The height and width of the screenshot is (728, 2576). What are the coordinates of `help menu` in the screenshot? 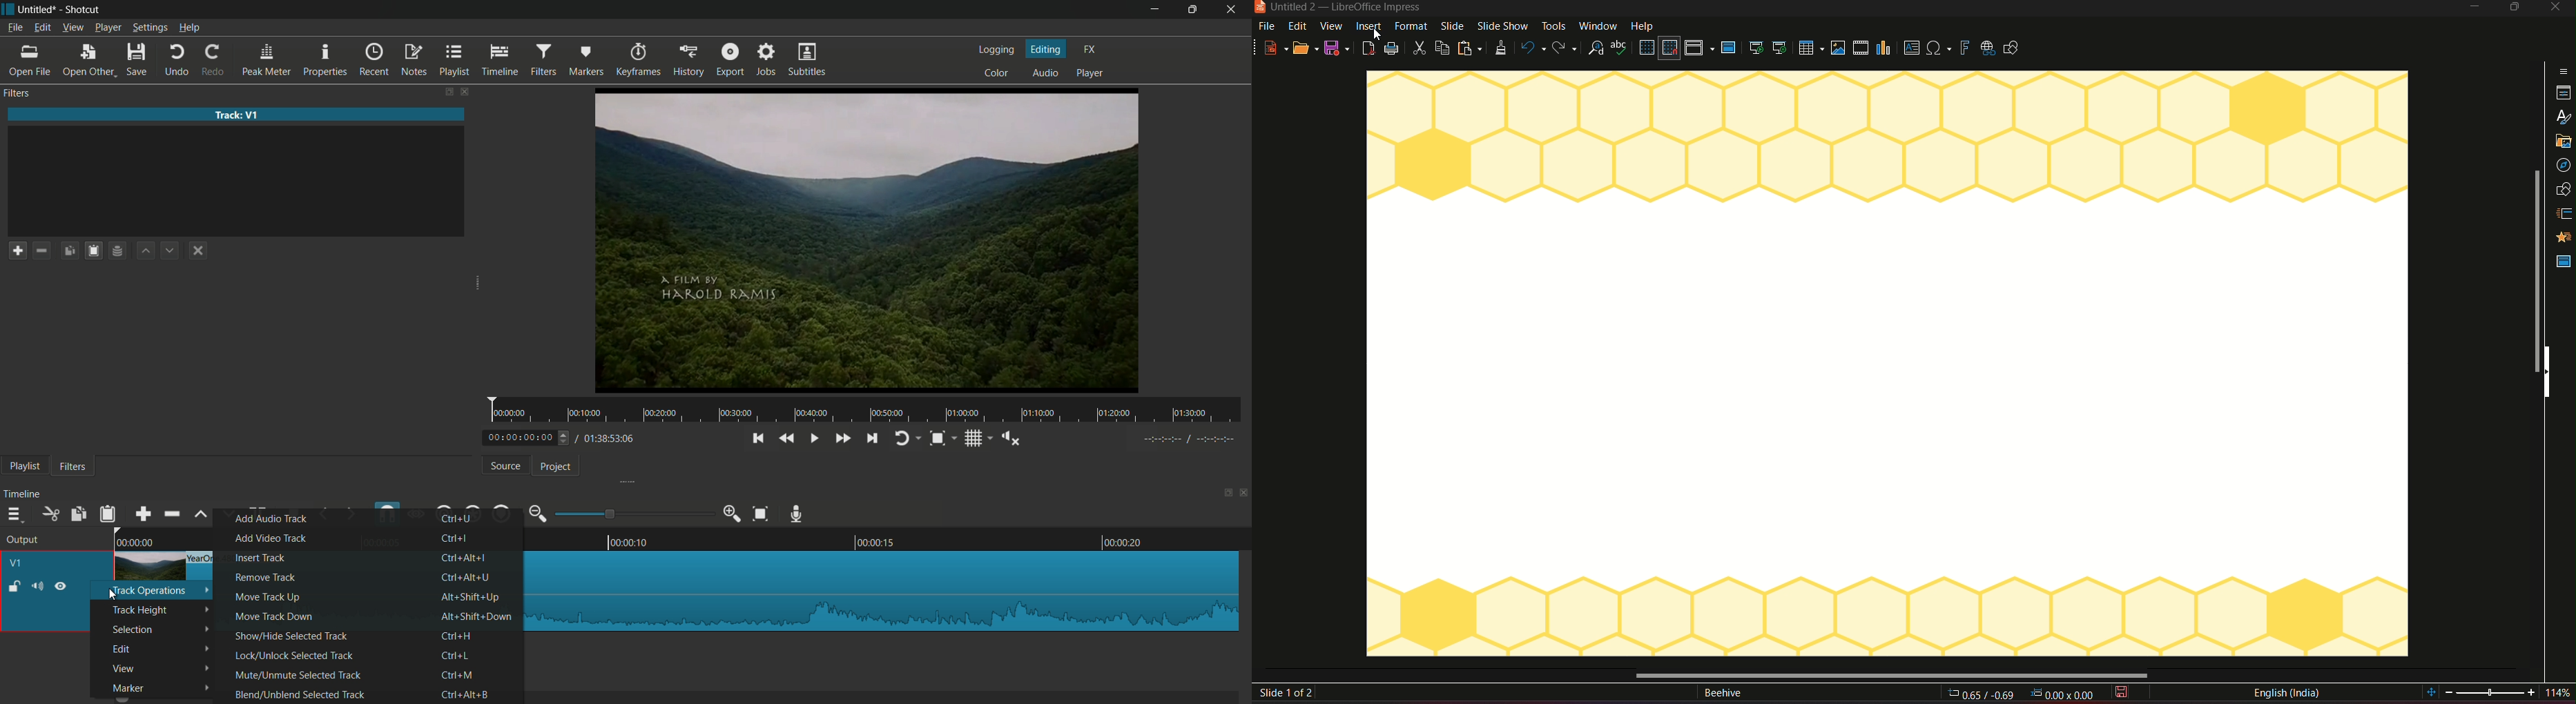 It's located at (189, 27).